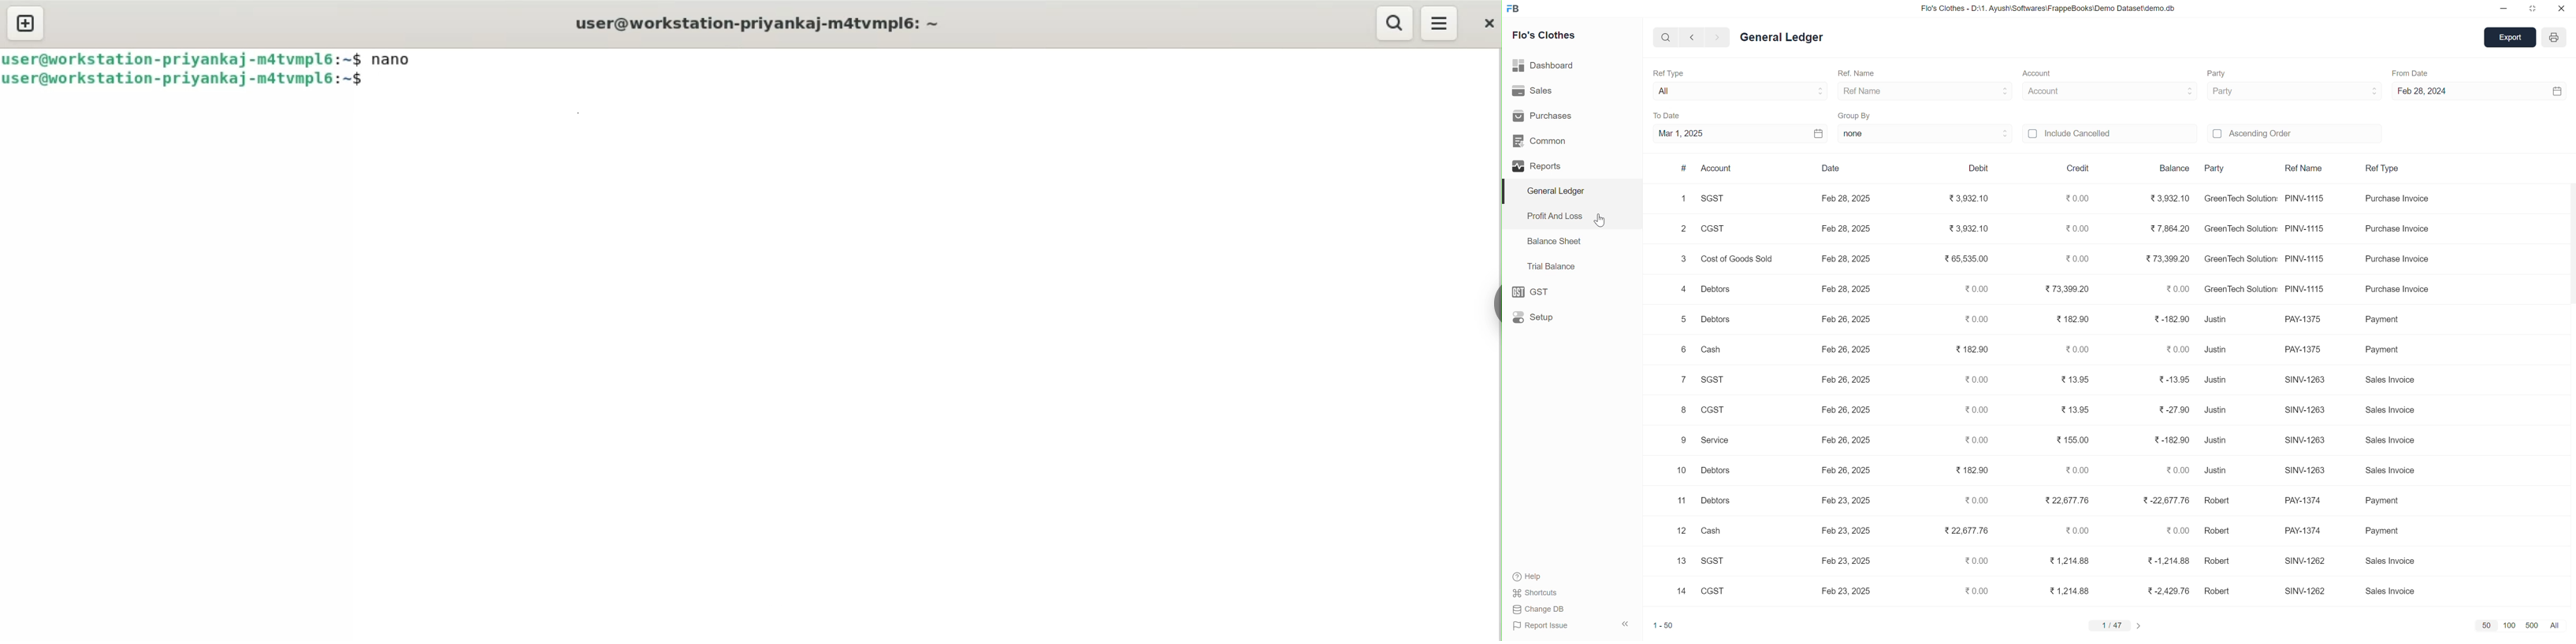 Image resolution: width=2576 pixels, height=644 pixels. I want to click on Group By, so click(1864, 114).